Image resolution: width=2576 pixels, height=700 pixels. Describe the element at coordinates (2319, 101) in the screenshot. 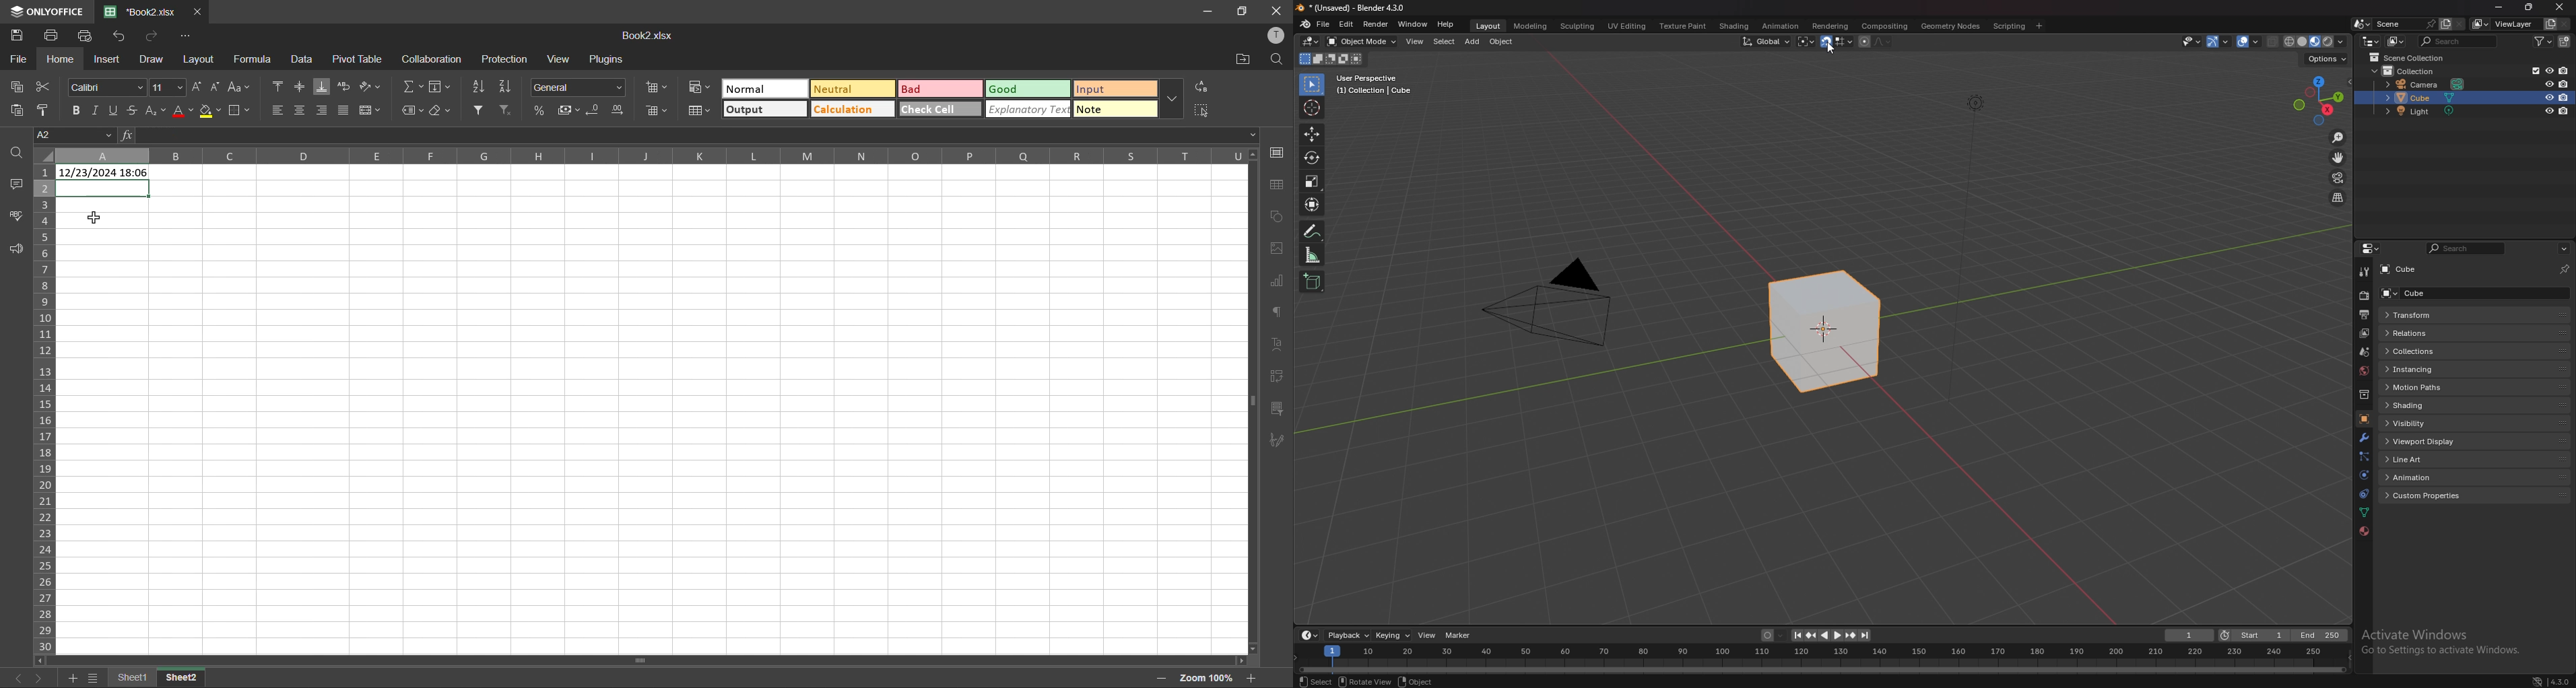

I see `preset viewpoint` at that location.